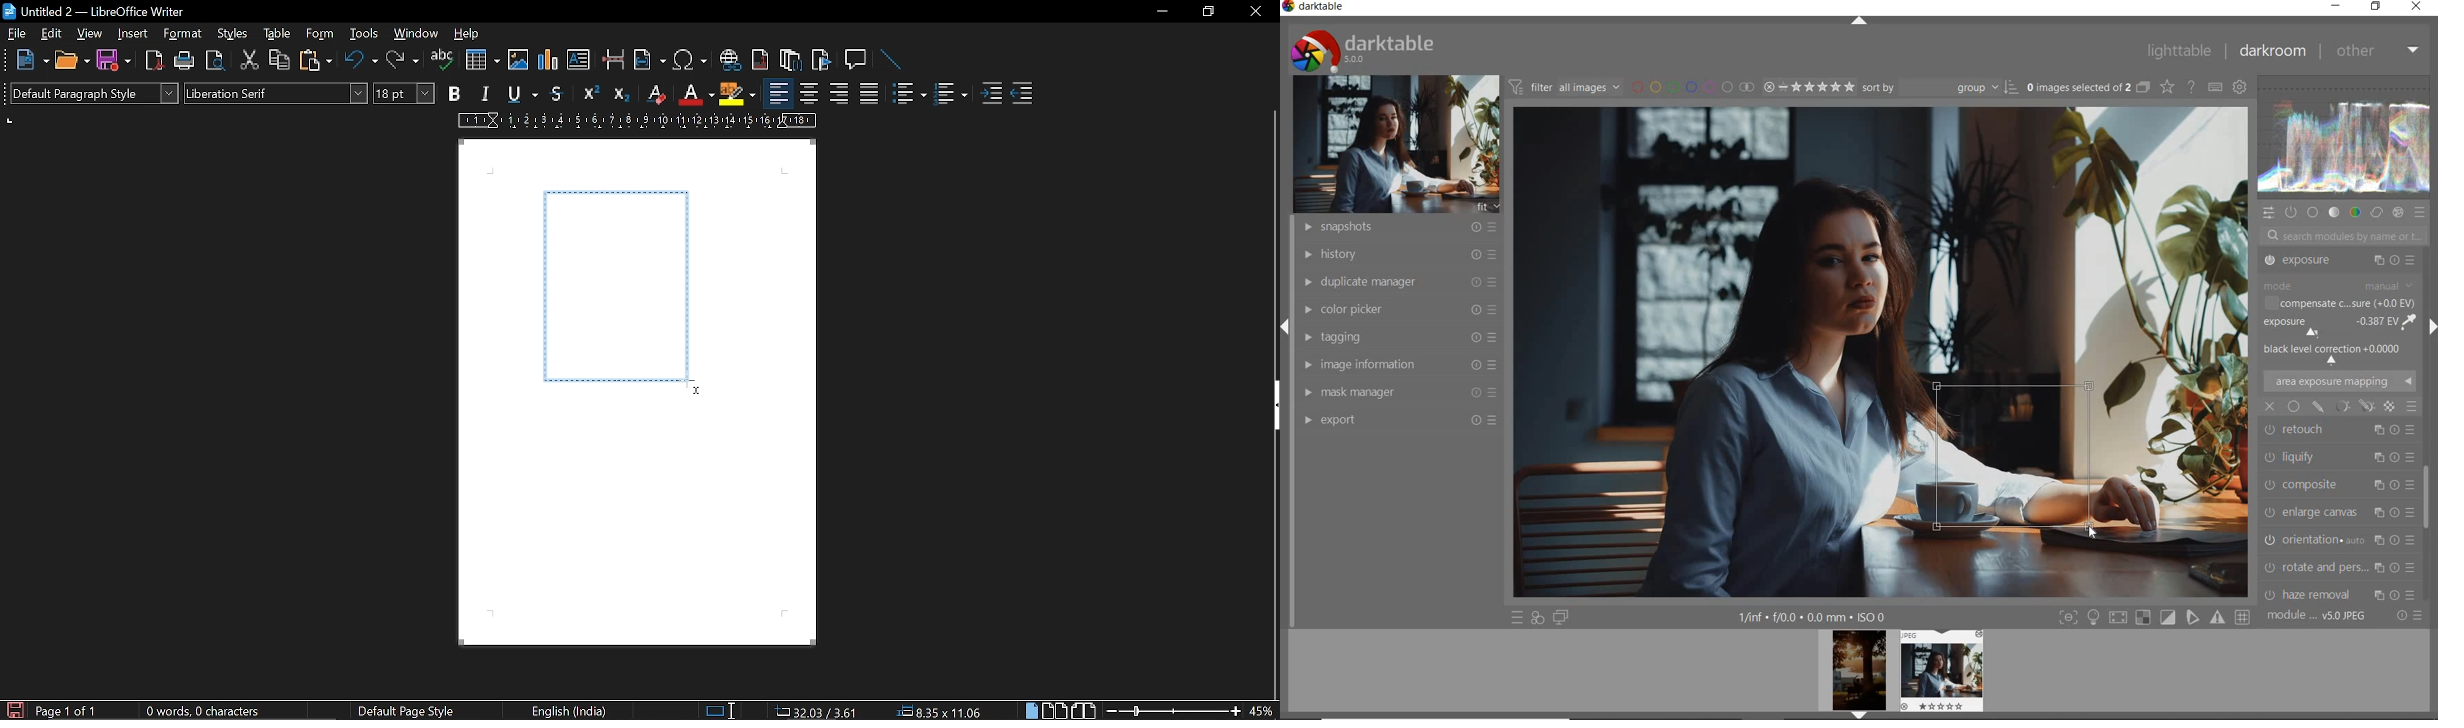 The height and width of the screenshot is (728, 2464). Describe the element at coordinates (182, 60) in the screenshot. I see `print` at that location.